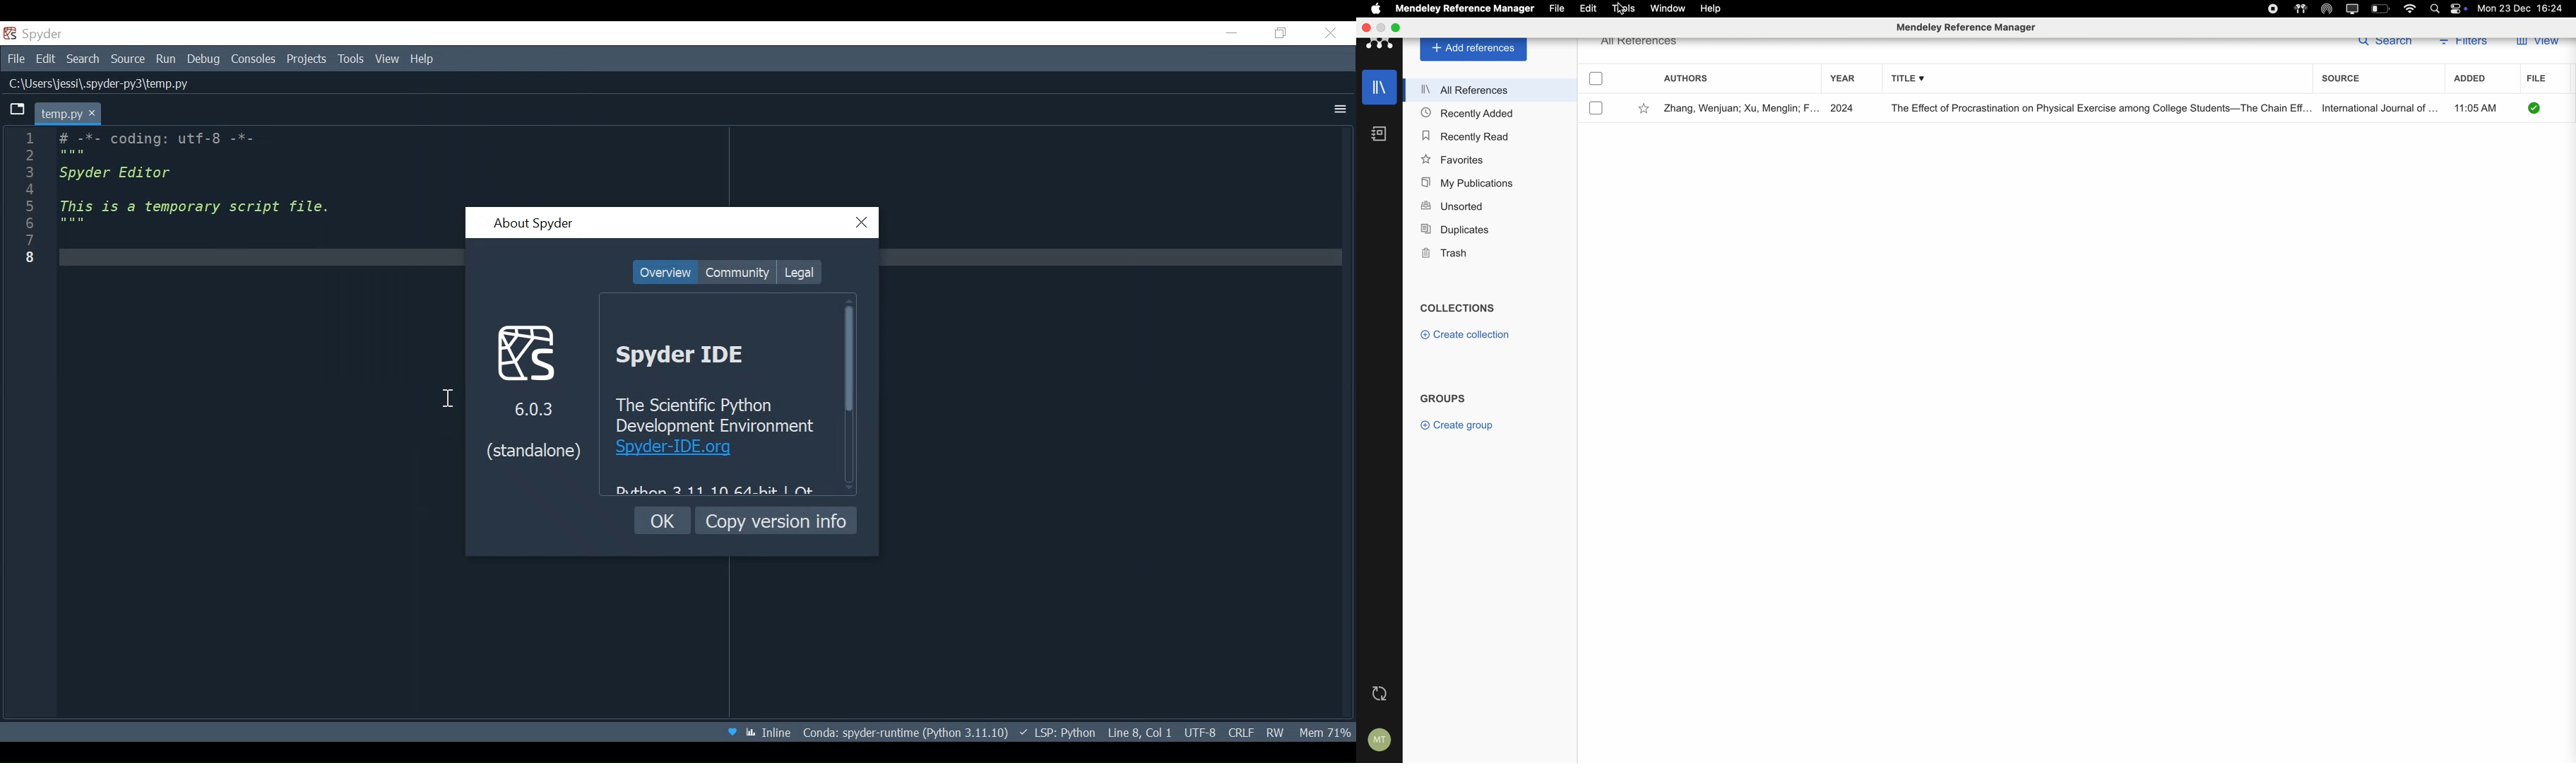 The width and height of the screenshot is (2576, 784). I want to click on year, so click(1841, 78).